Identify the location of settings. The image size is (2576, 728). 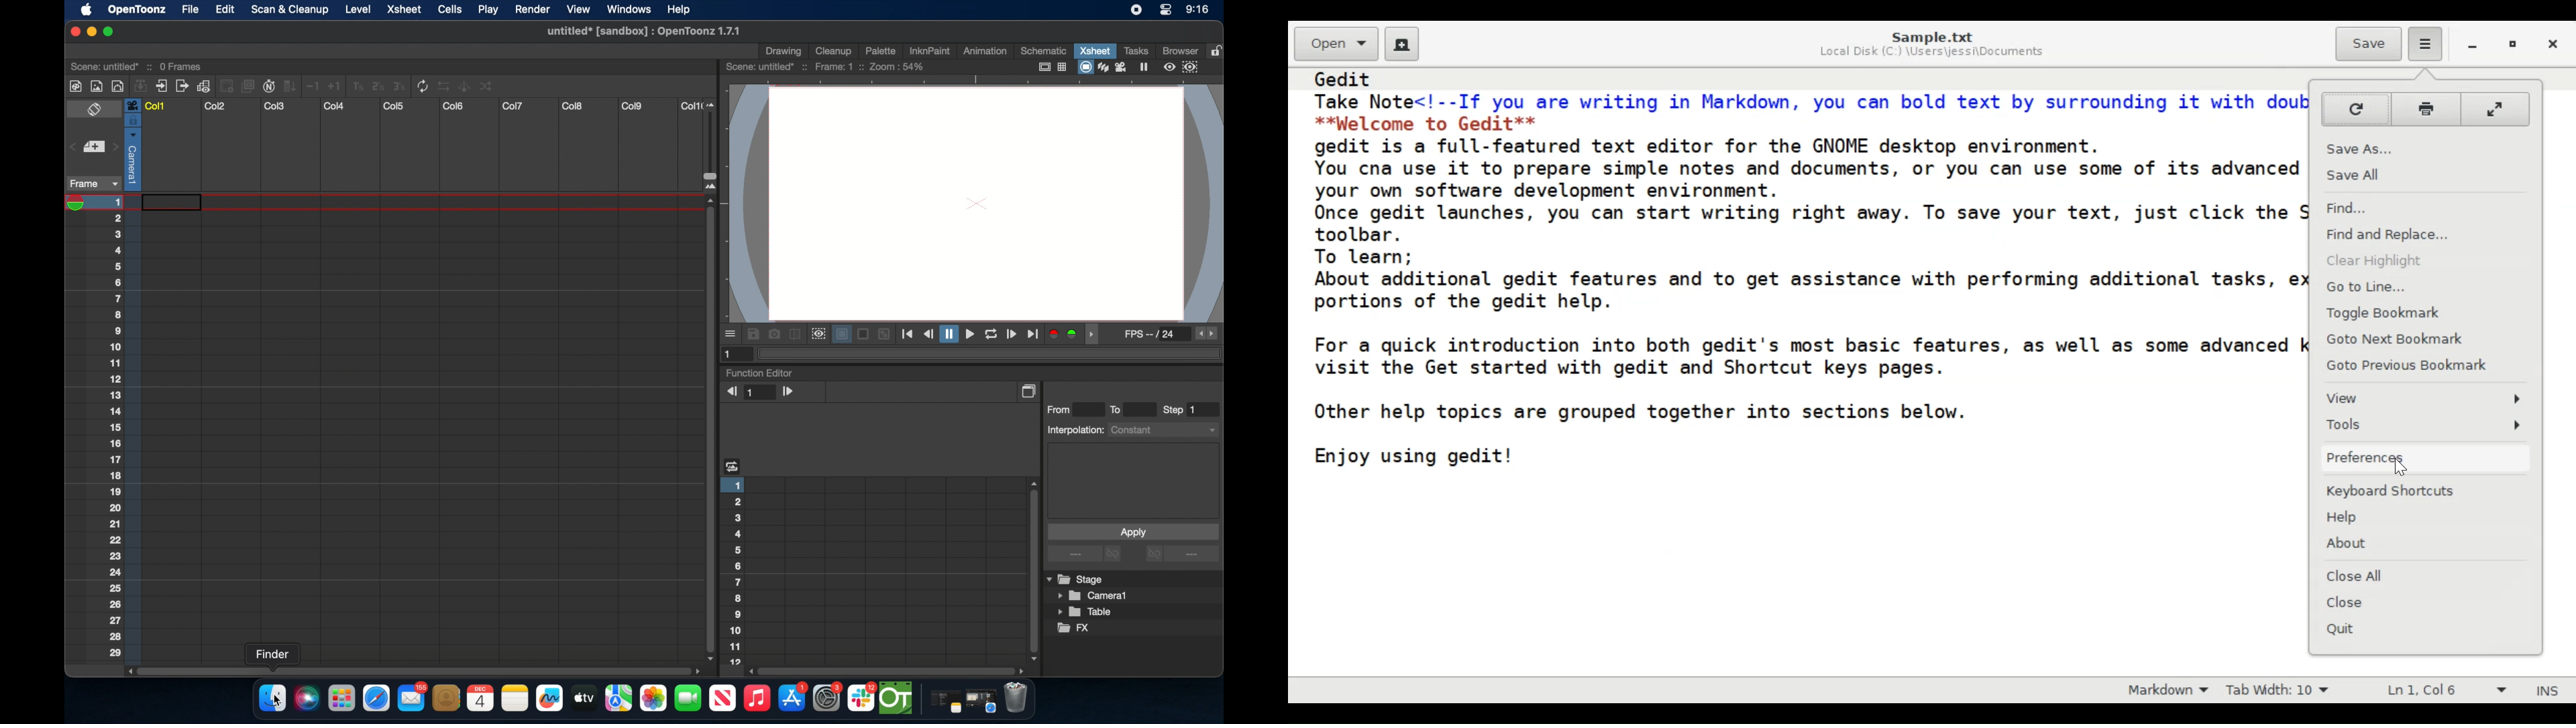
(828, 698).